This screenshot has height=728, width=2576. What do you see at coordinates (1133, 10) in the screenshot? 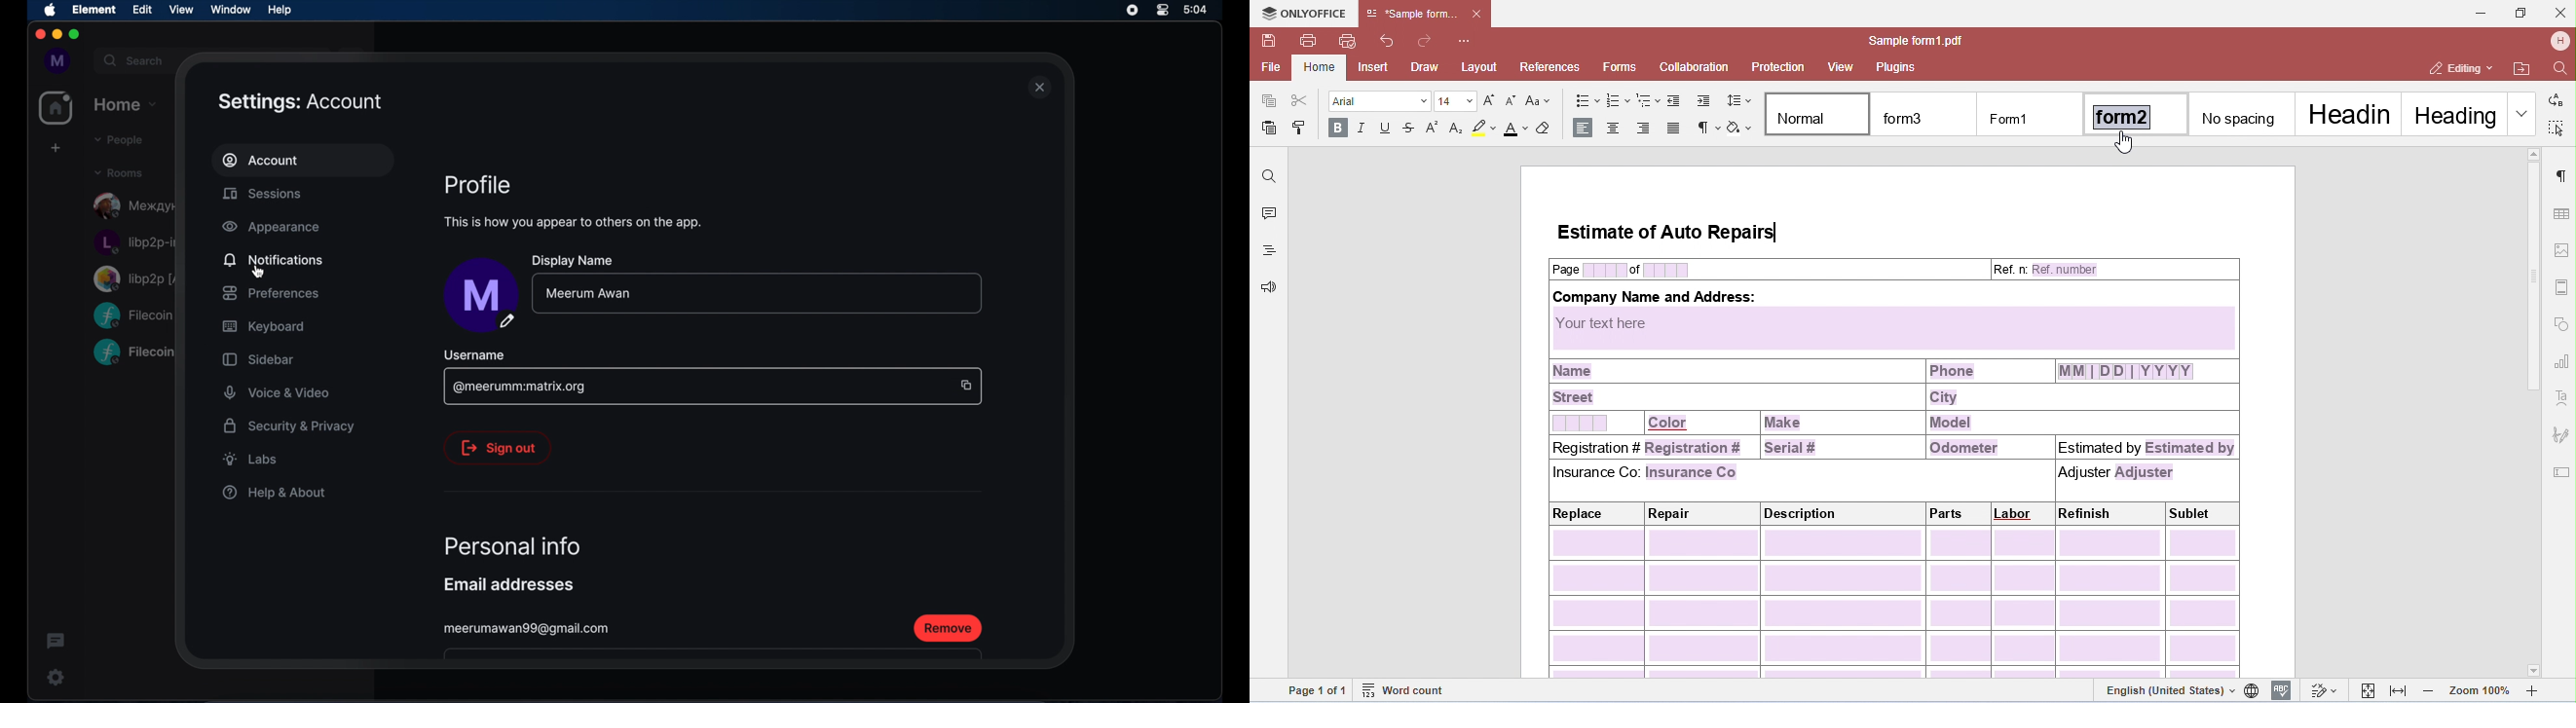
I see `screen recorder icon` at bounding box center [1133, 10].